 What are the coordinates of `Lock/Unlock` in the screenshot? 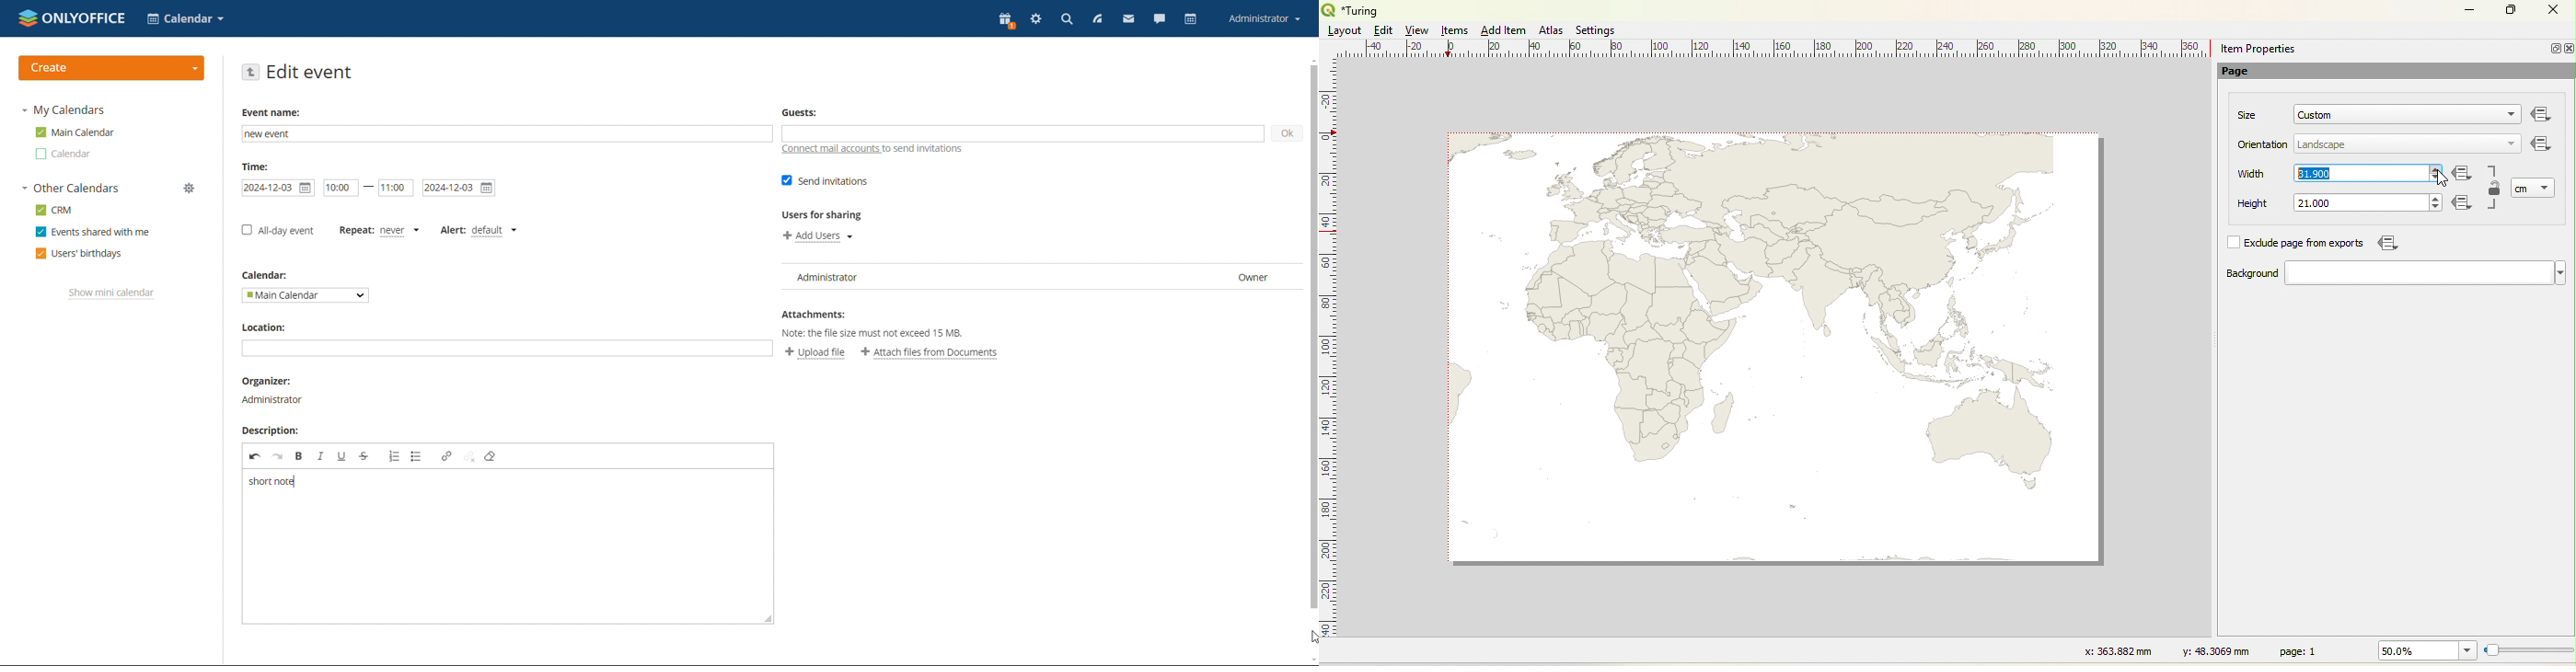 It's located at (2495, 189).